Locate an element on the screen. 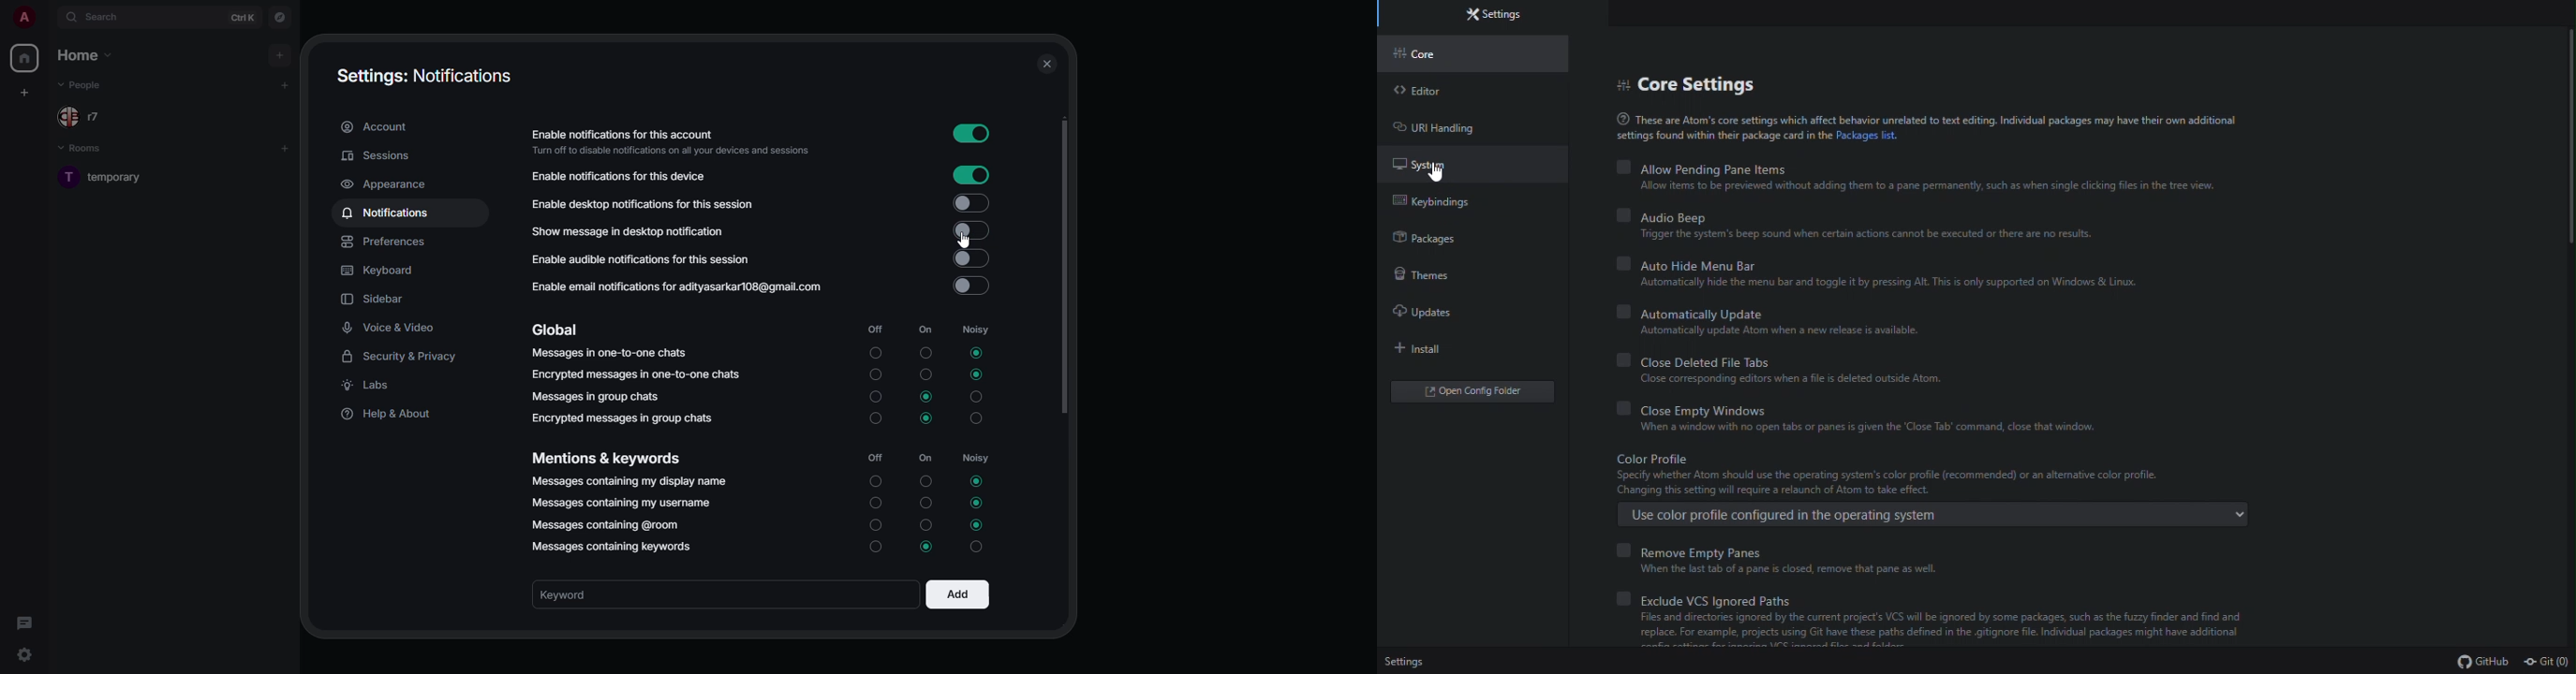 This screenshot has height=700, width=2576. create space is located at coordinates (27, 93).